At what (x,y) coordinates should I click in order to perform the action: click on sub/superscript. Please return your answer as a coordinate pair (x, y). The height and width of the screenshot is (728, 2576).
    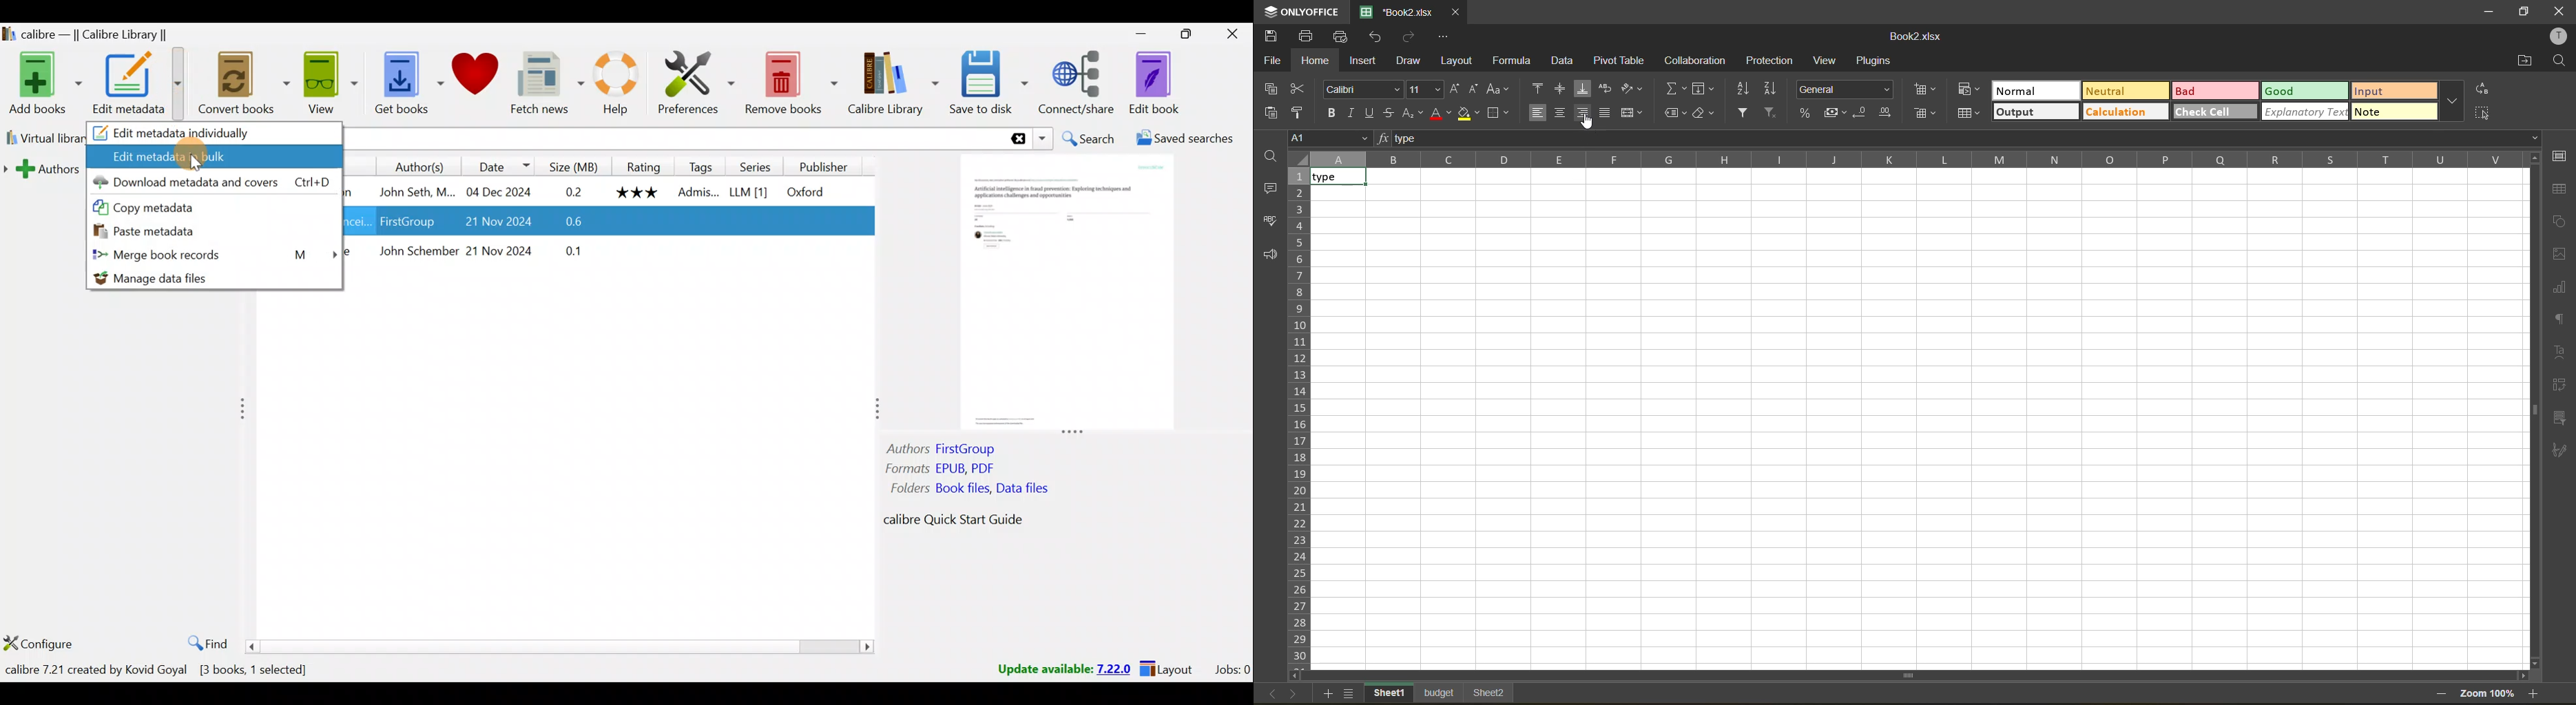
    Looking at the image, I should click on (1413, 114).